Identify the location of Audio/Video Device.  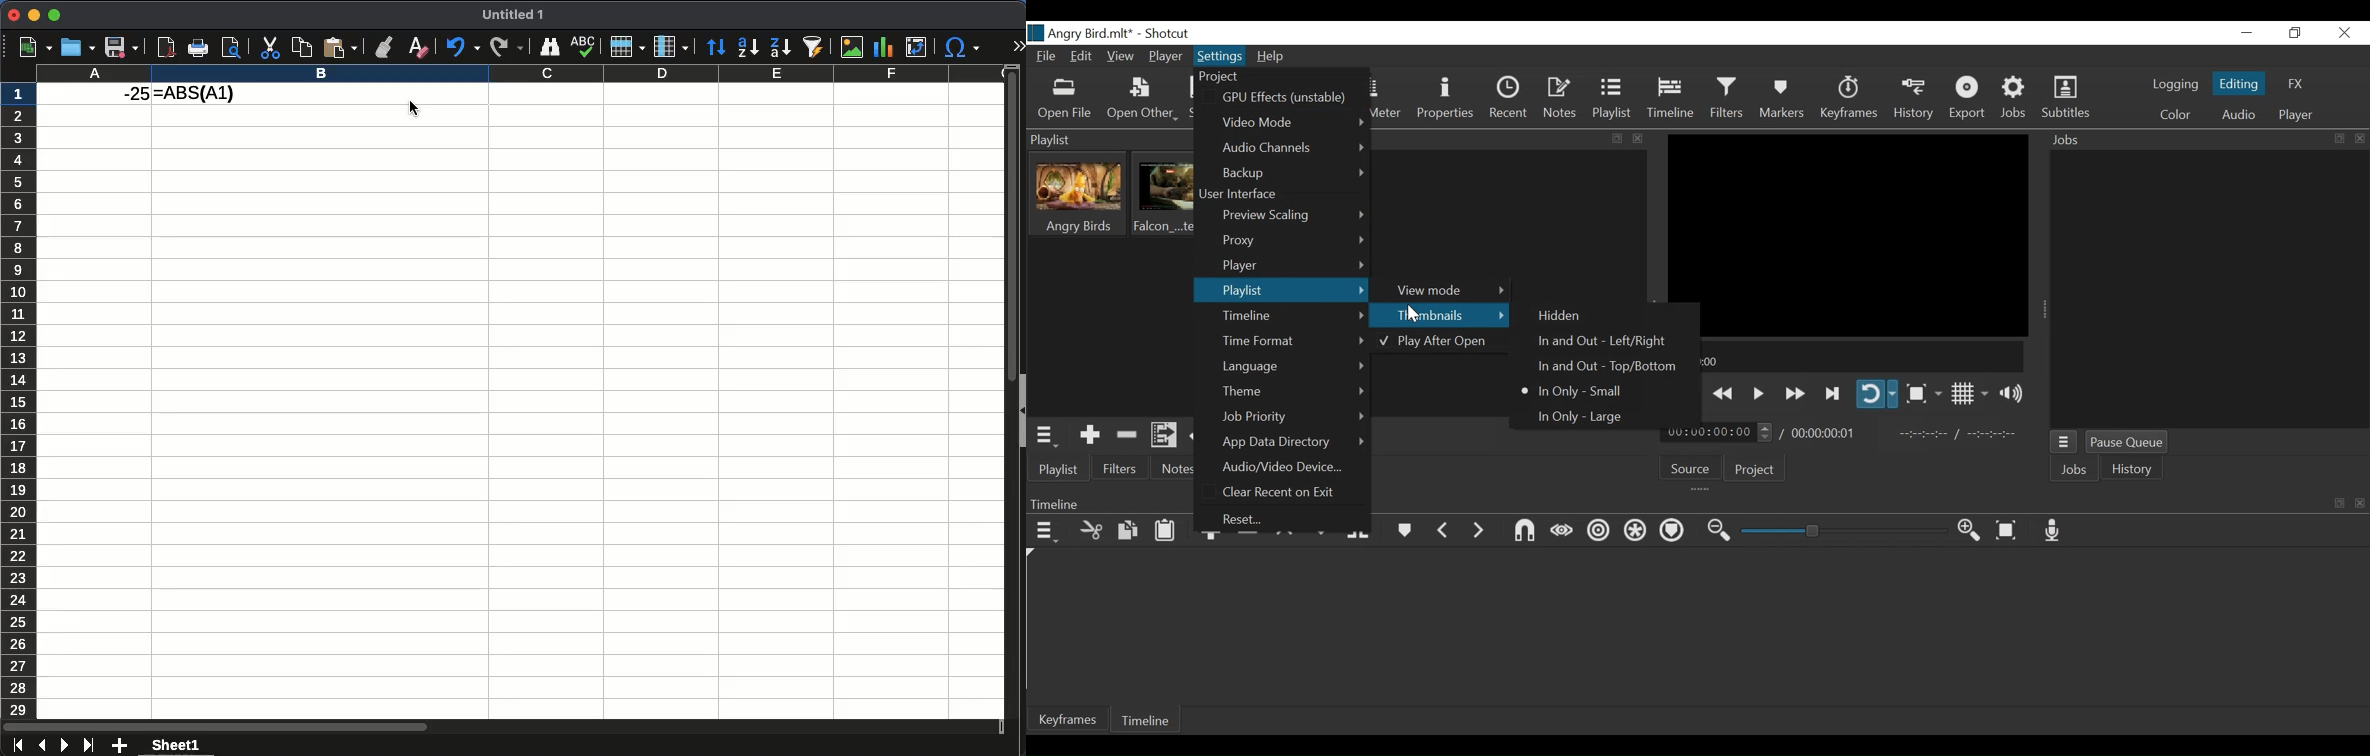
(1288, 466).